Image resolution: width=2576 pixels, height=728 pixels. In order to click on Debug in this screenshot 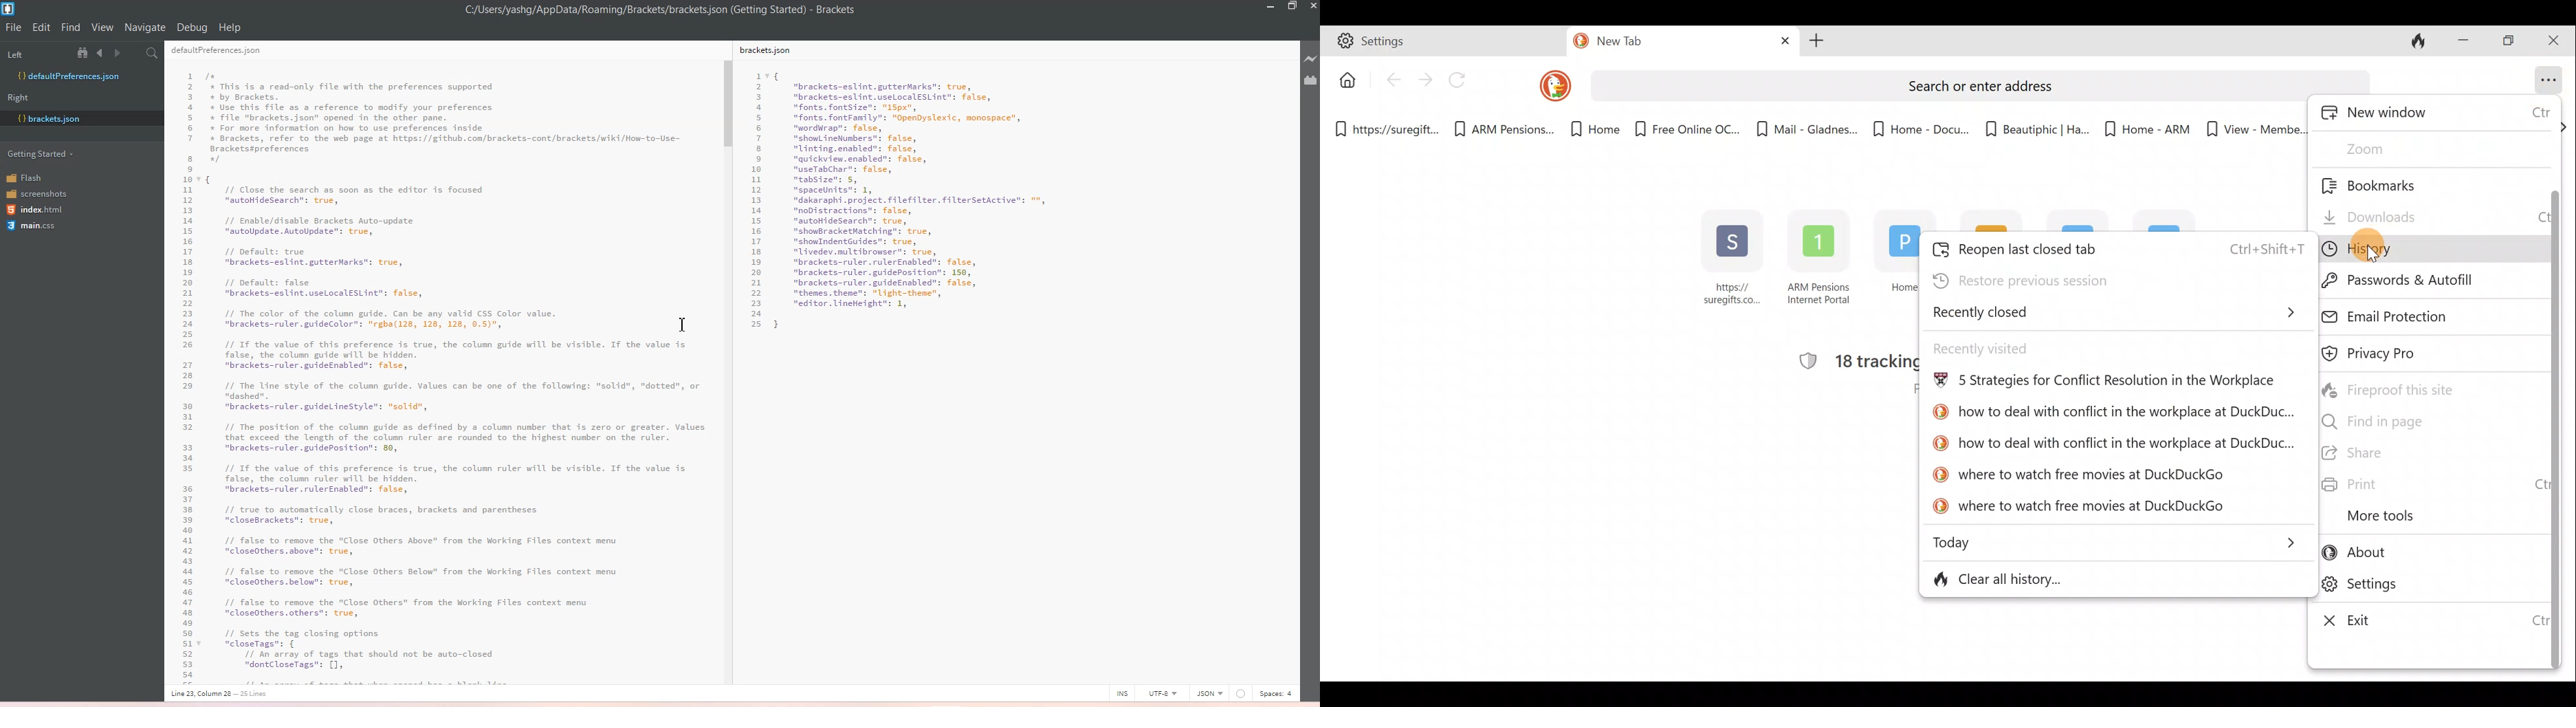, I will do `click(192, 28)`.